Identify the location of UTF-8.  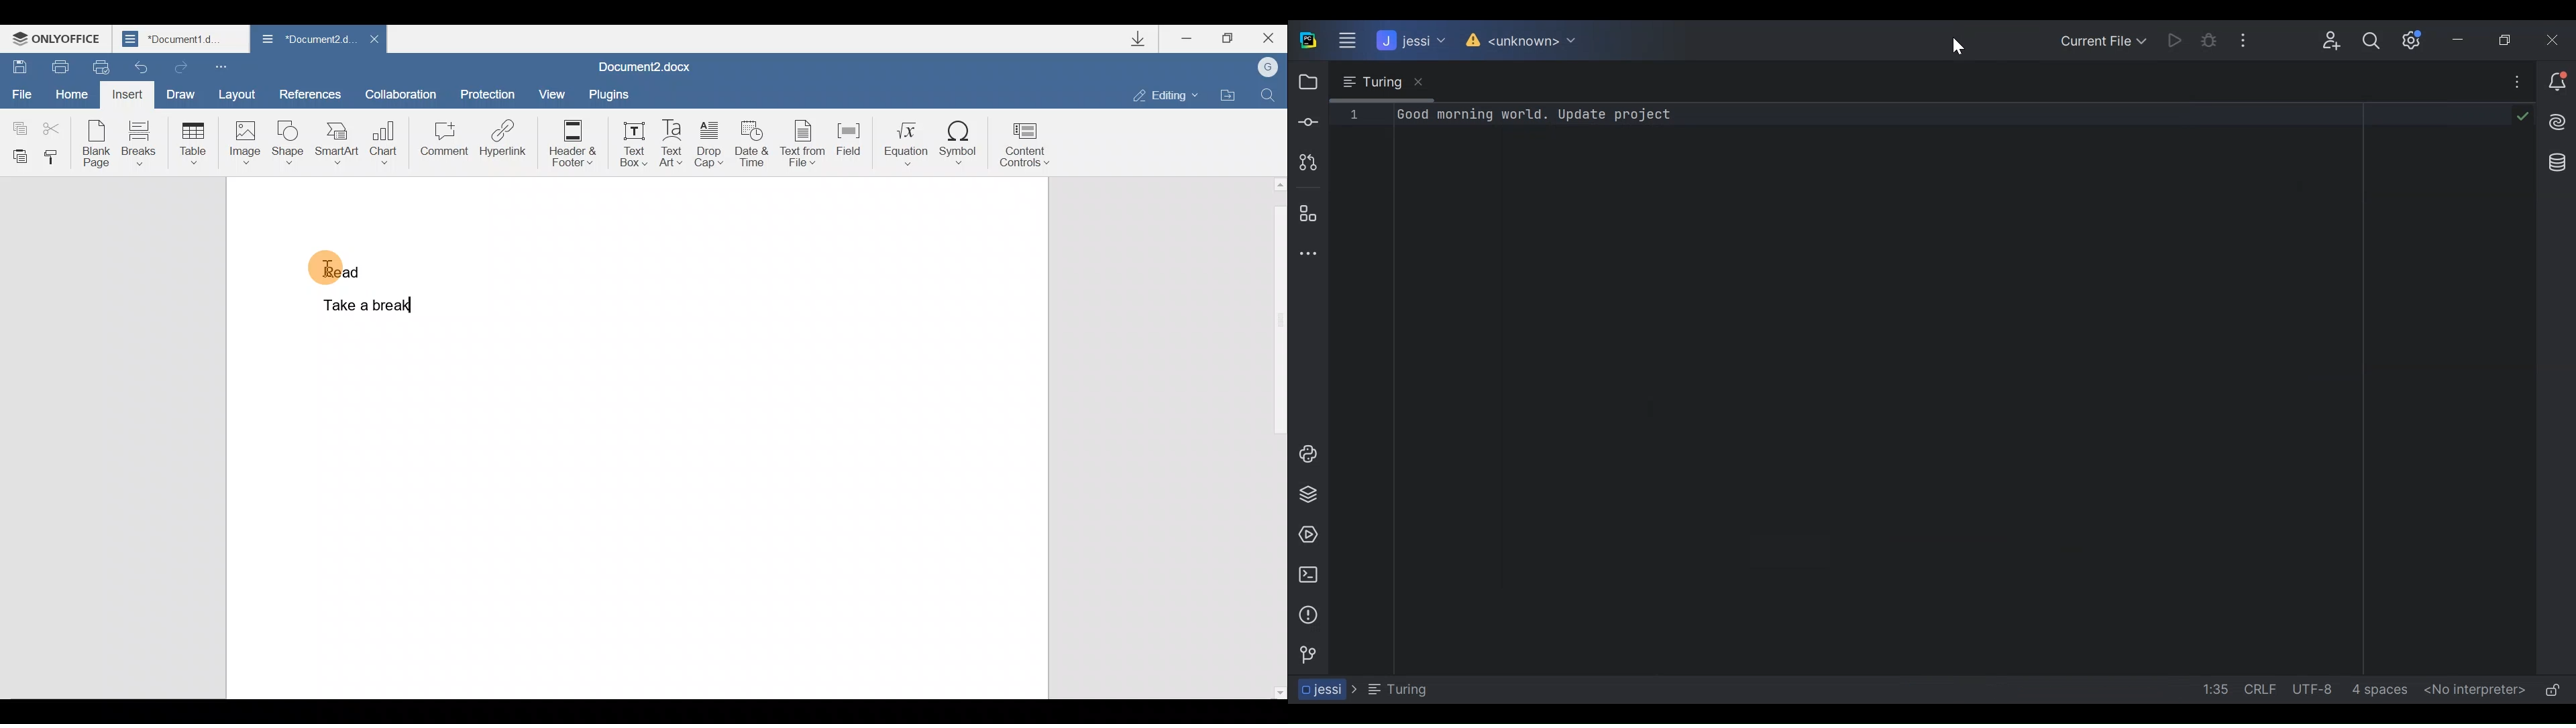
(2313, 689).